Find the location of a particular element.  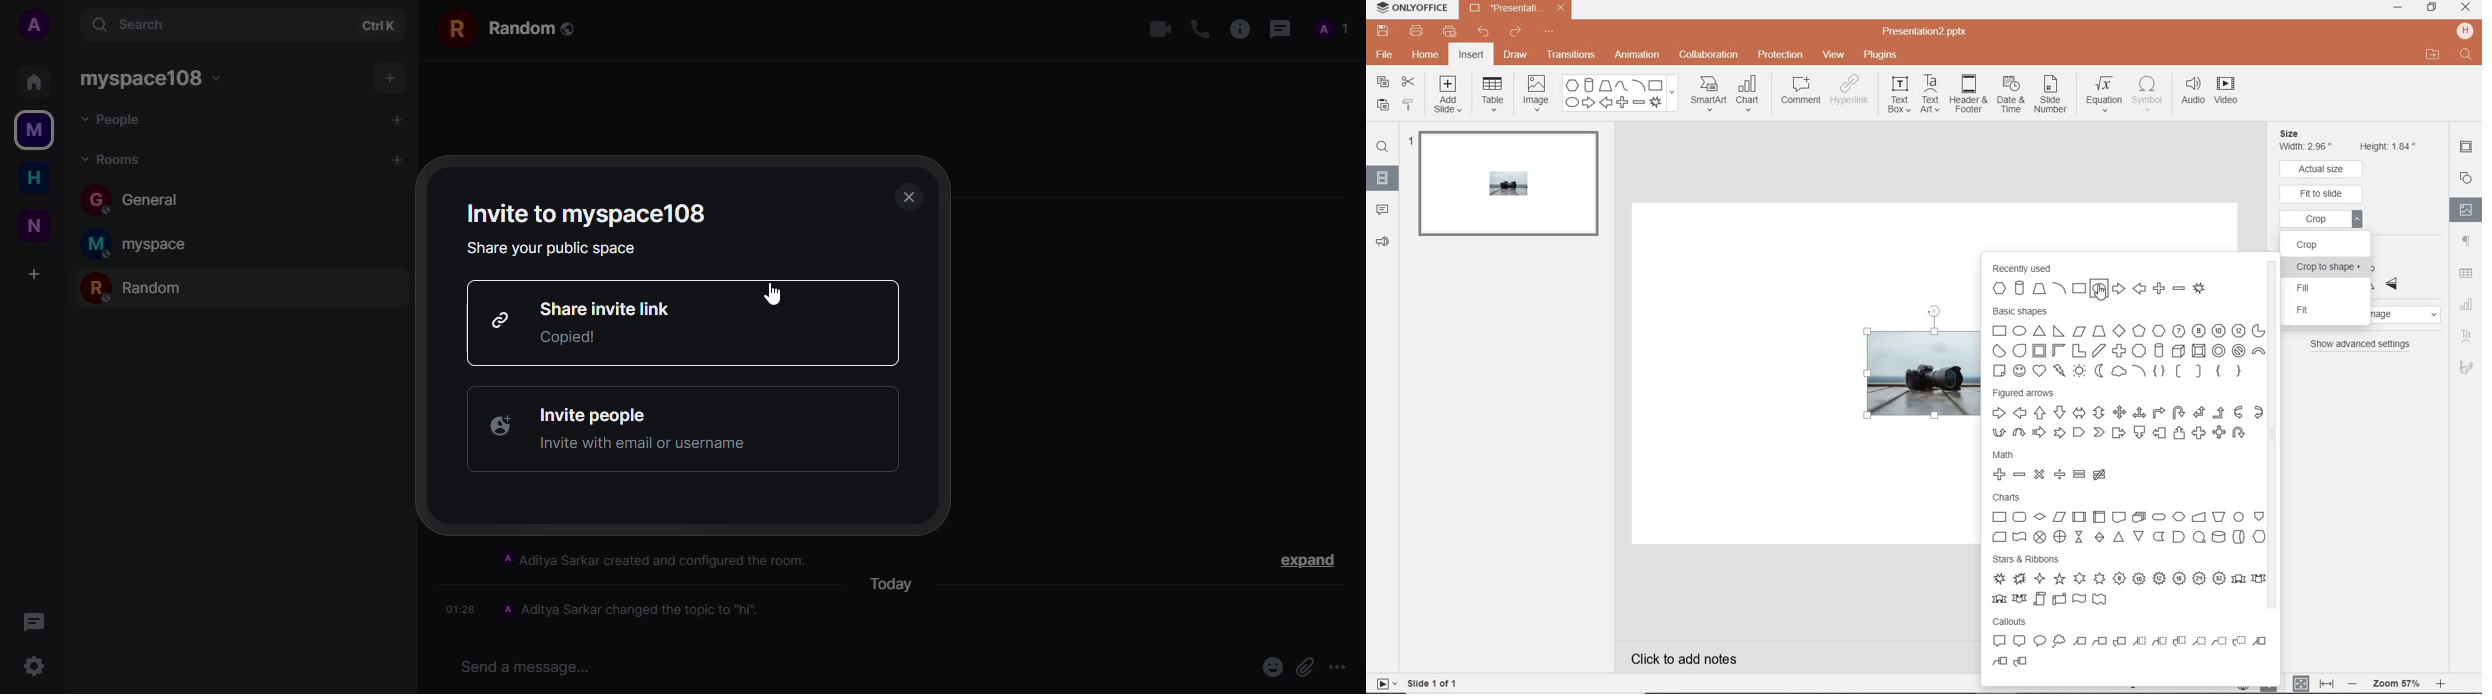

Presentation2.pptx is located at coordinates (1937, 30).